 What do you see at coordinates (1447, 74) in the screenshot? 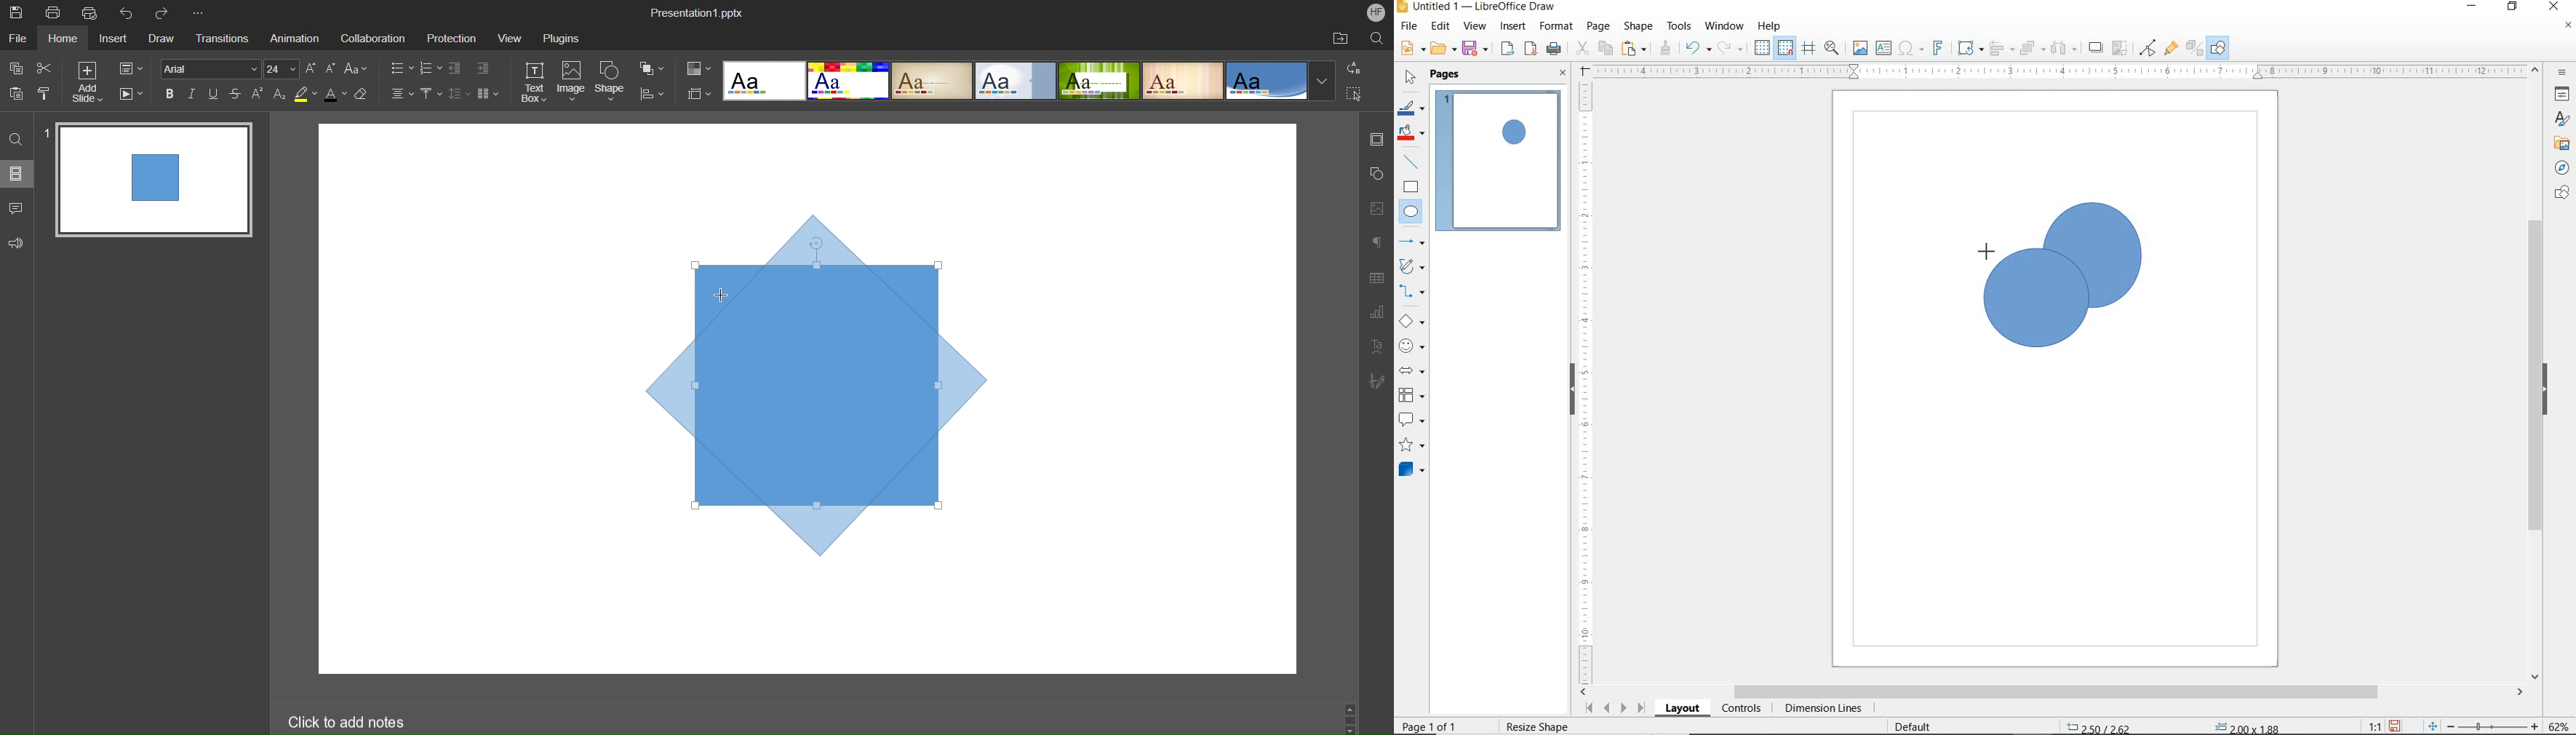
I see `PAGES` at bounding box center [1447, 74].